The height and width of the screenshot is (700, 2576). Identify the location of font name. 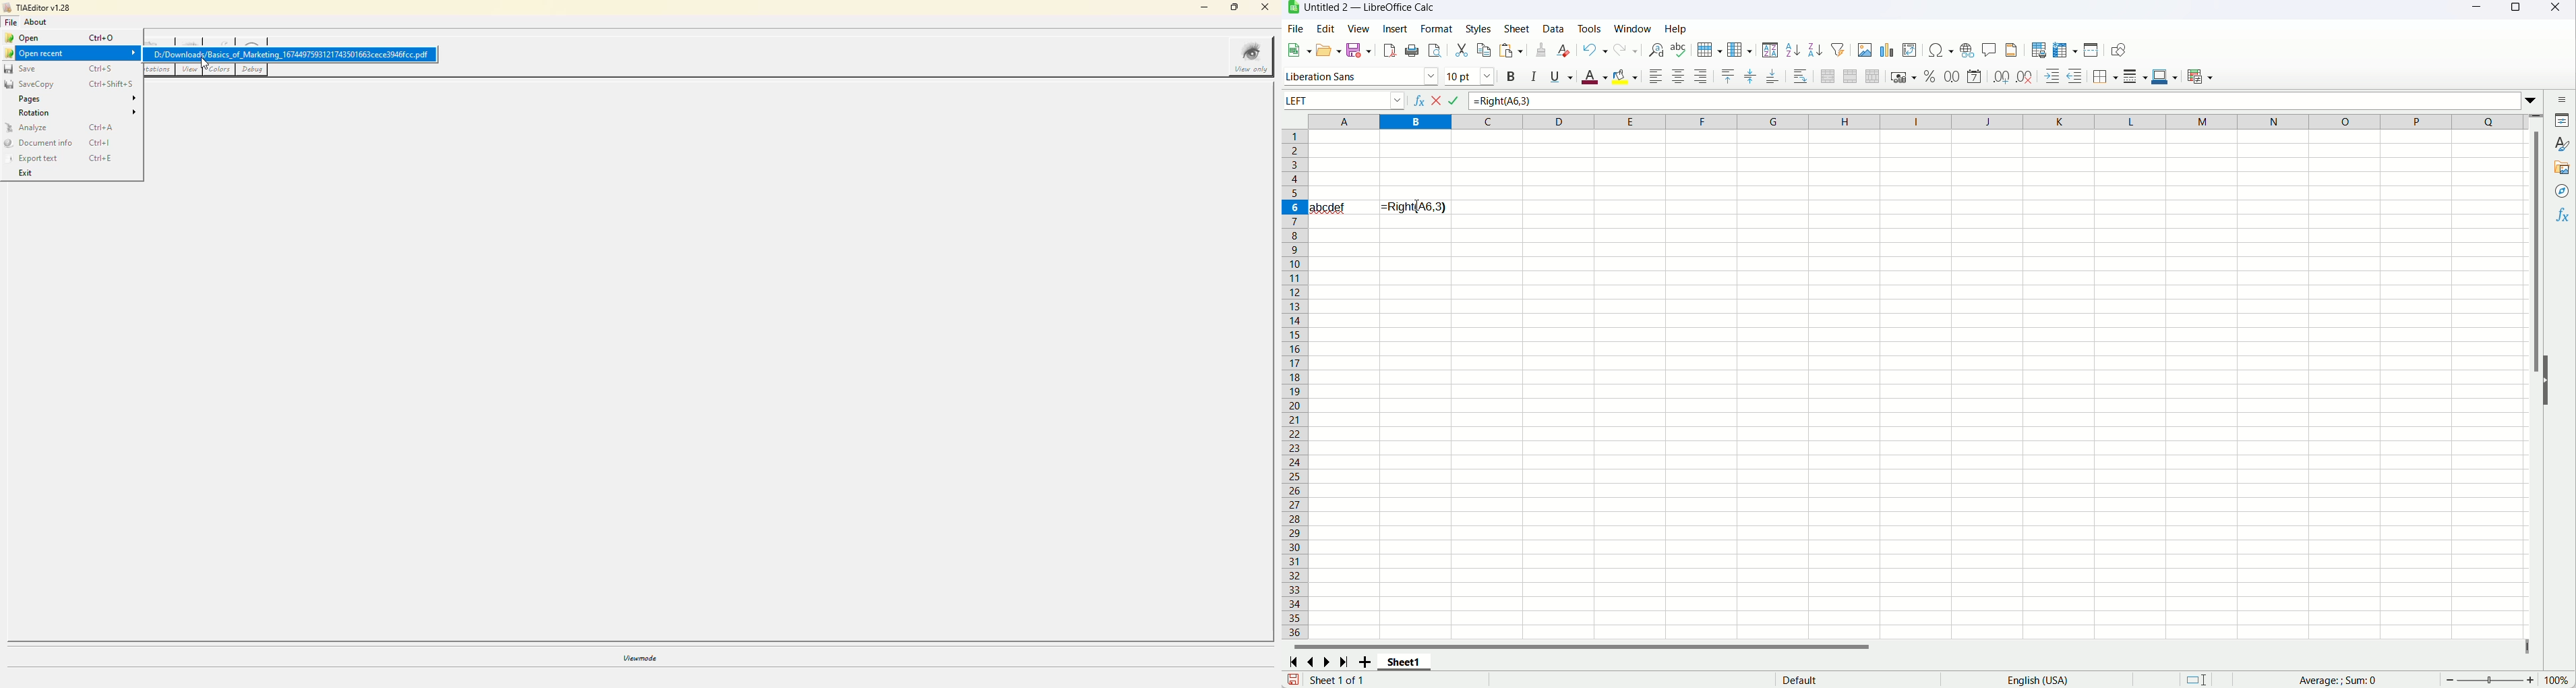
(1360, 76).